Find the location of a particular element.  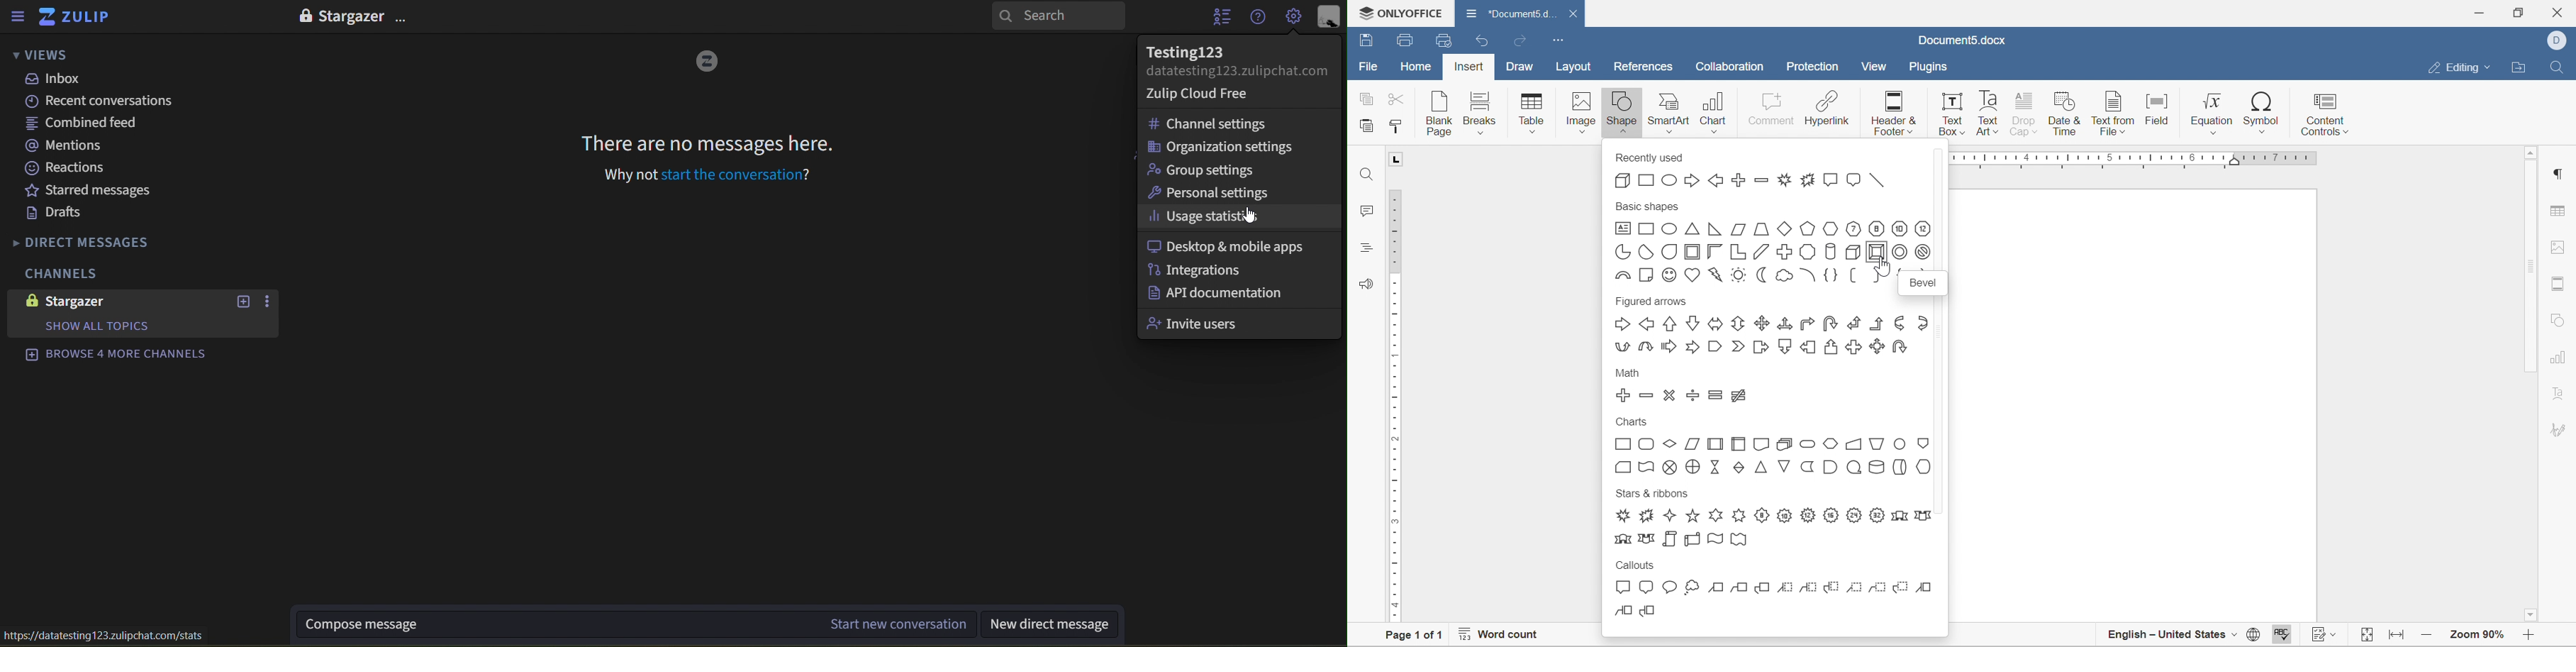

mentions is located at coordinates (63, 147).